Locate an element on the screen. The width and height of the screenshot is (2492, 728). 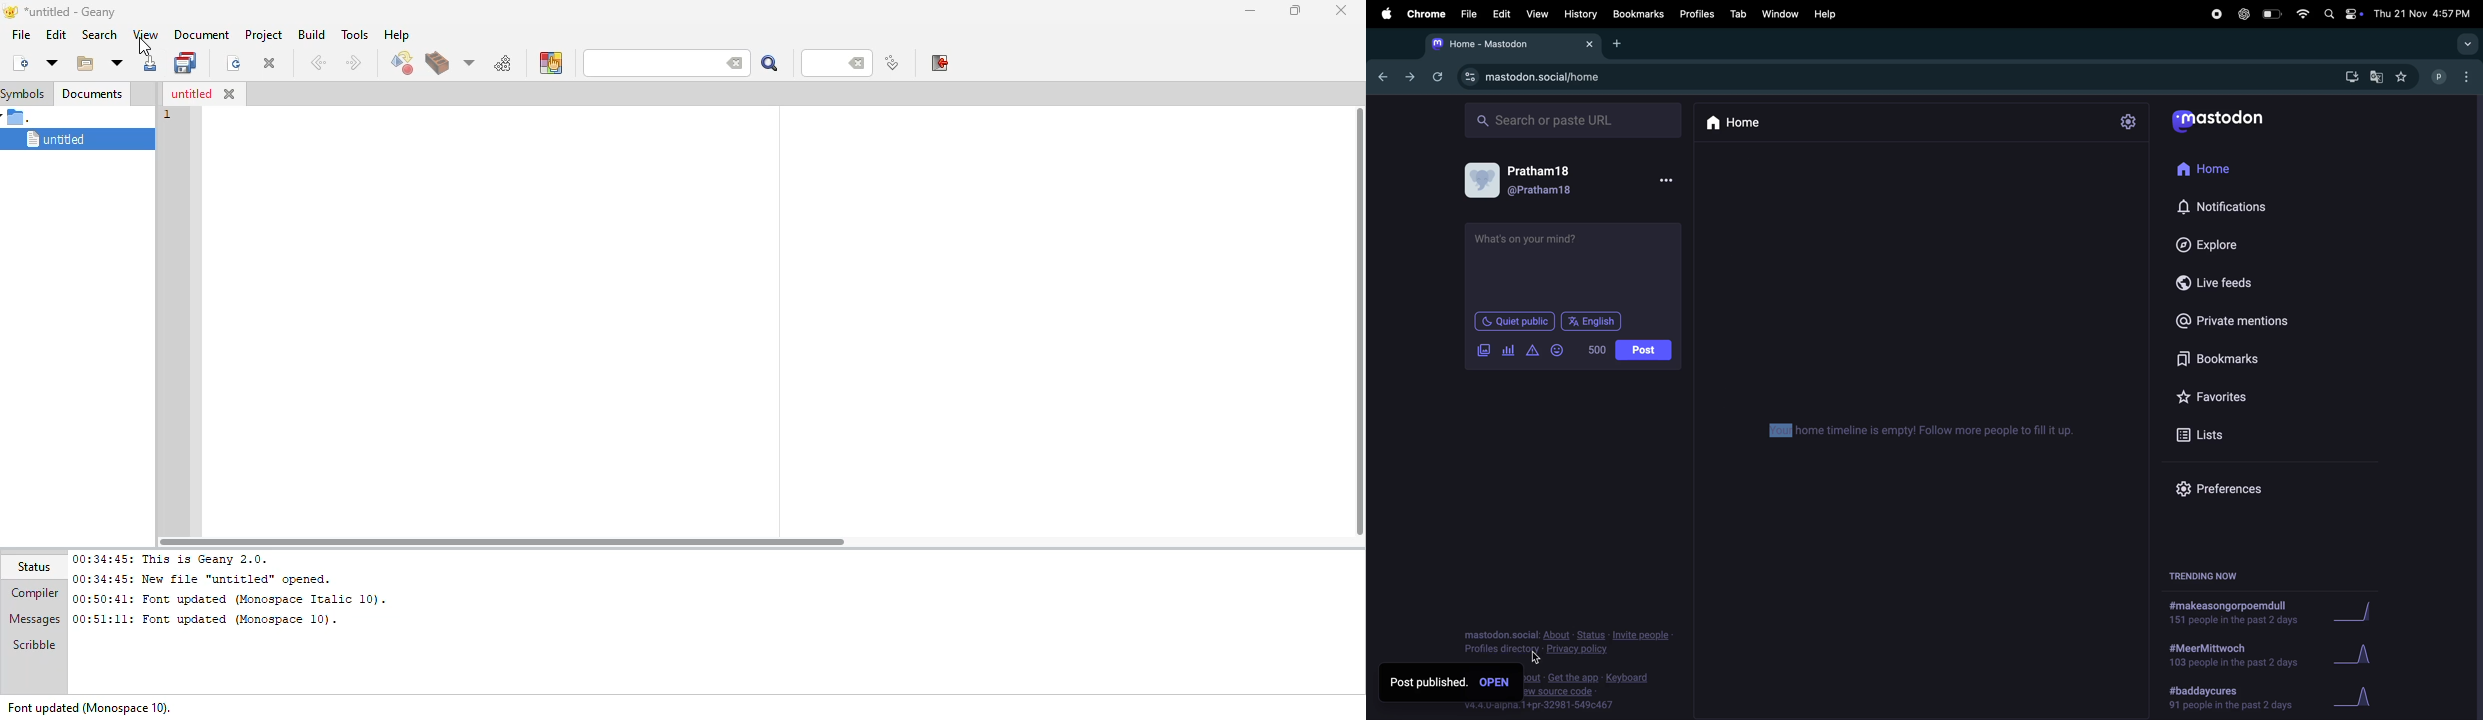
tools is located at coordinates (355, 34).